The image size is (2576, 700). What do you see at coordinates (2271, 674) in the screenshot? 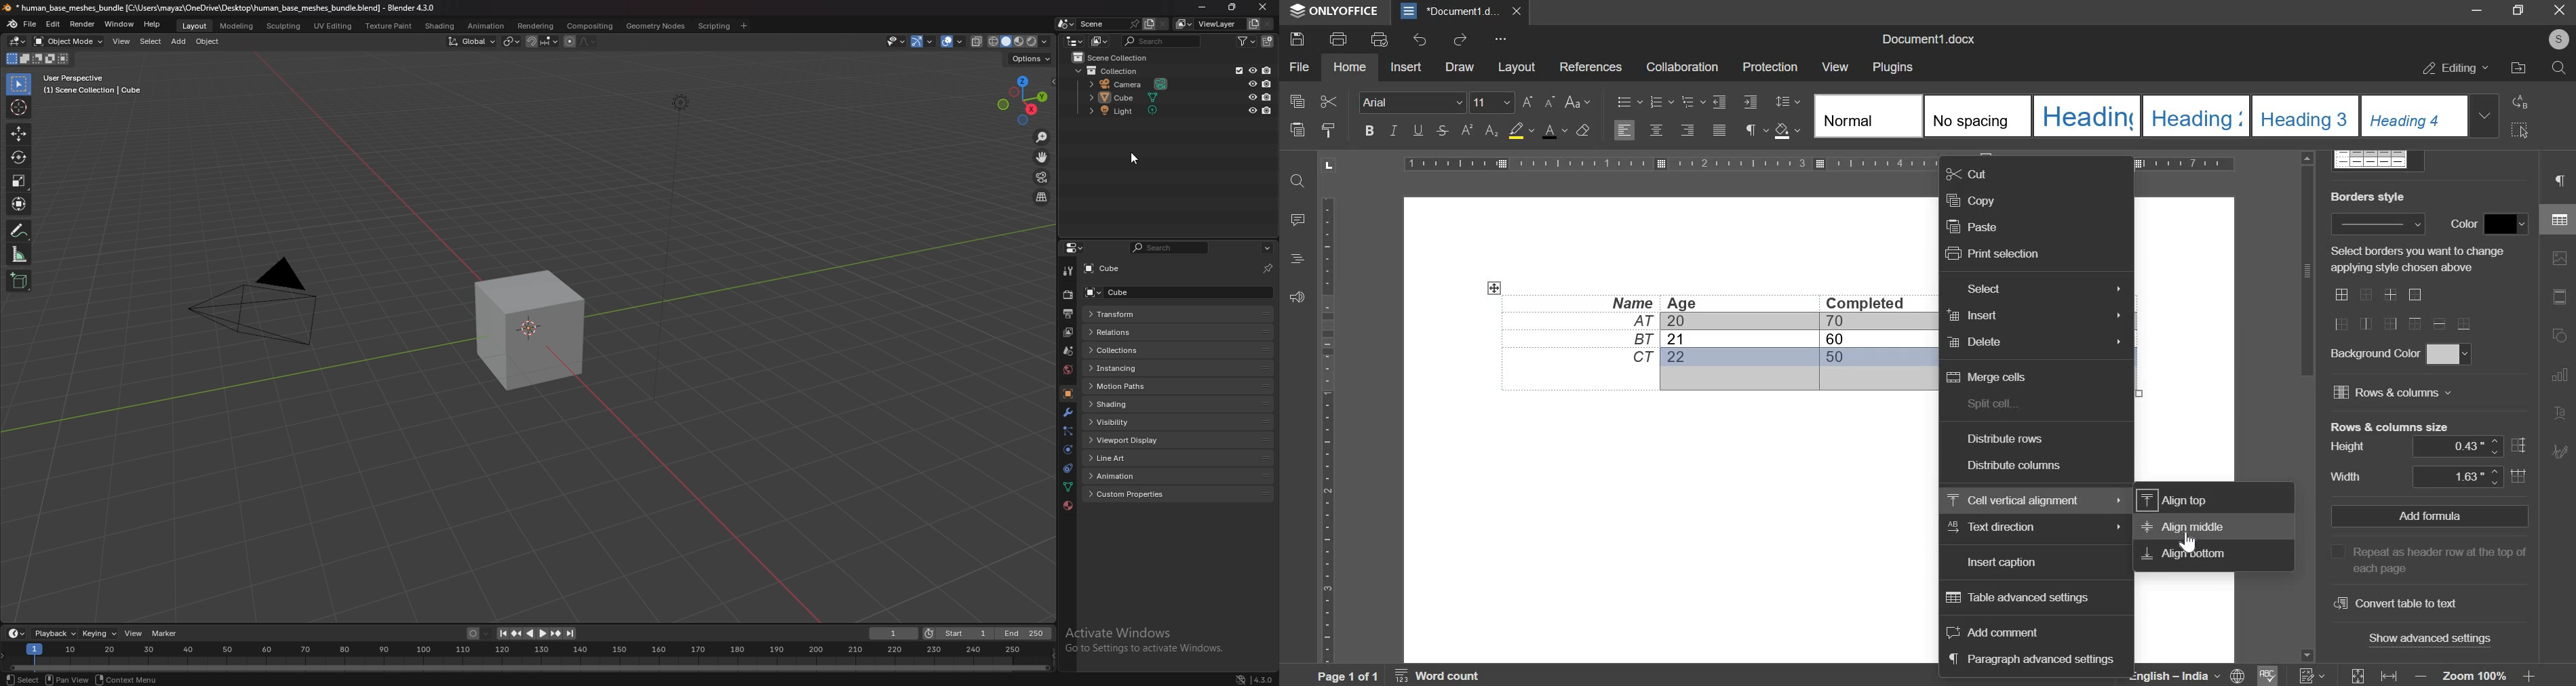
I see `spell check` at bounding box center [2271, 674].